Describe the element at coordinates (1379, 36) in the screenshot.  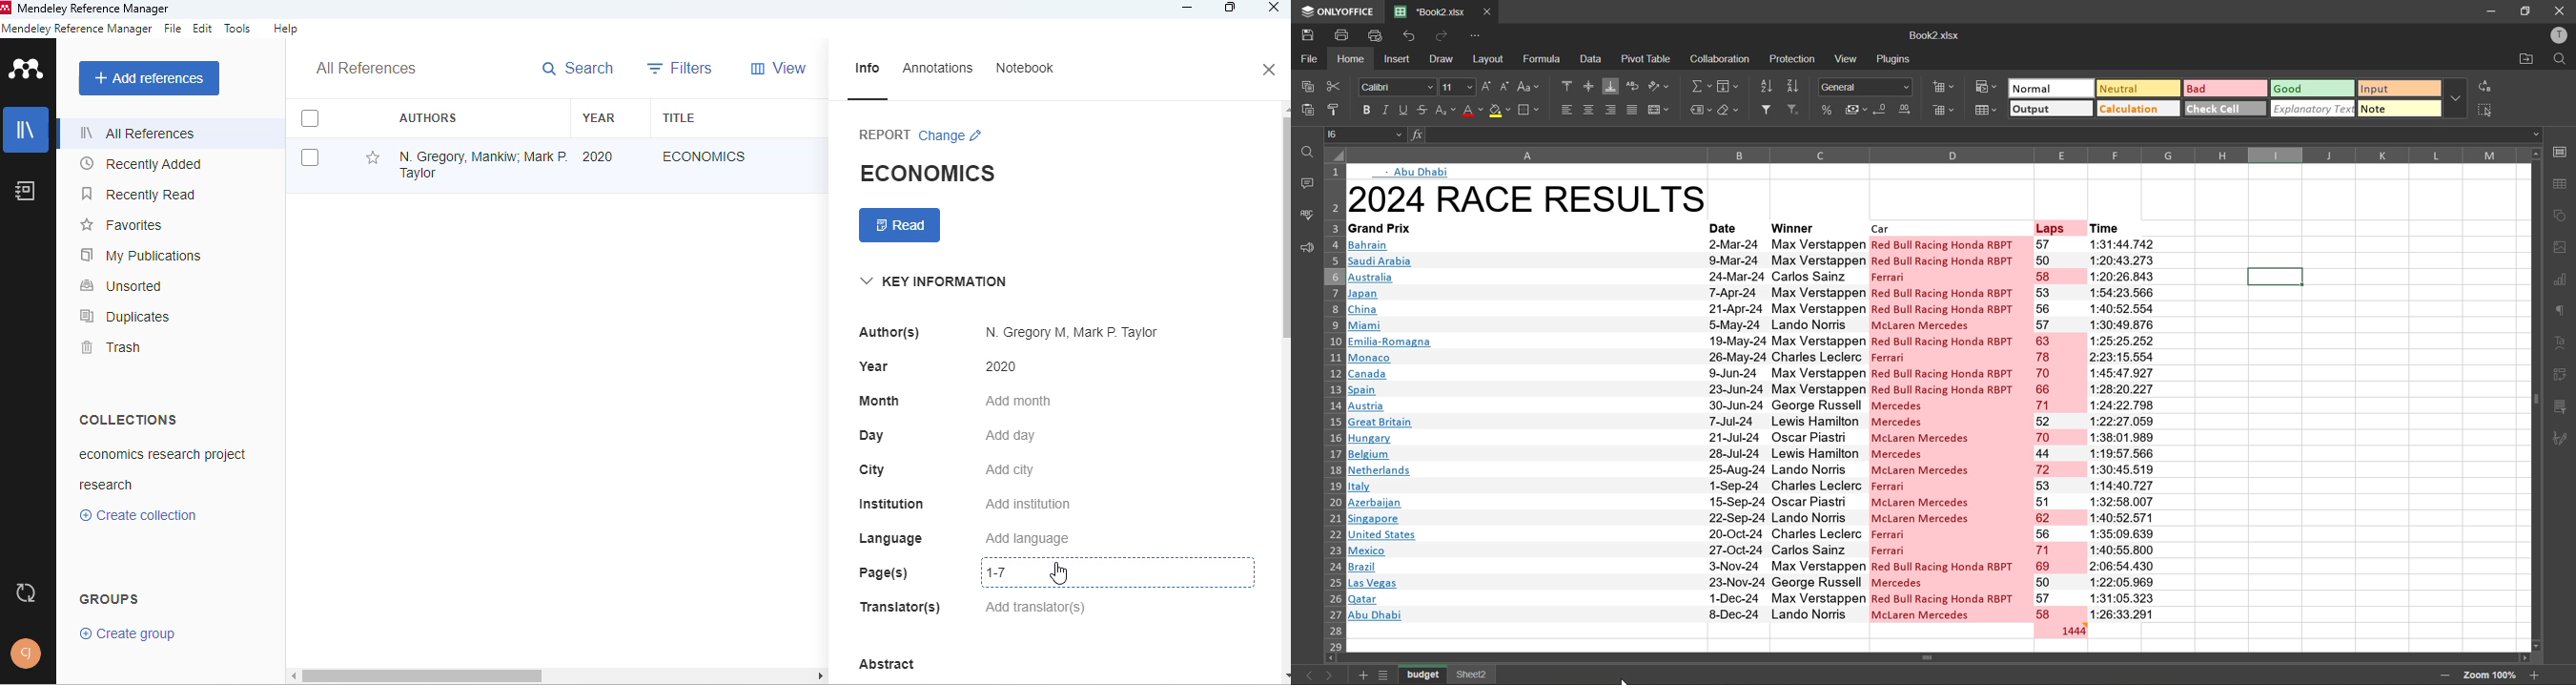
I see `quick print` at that location.